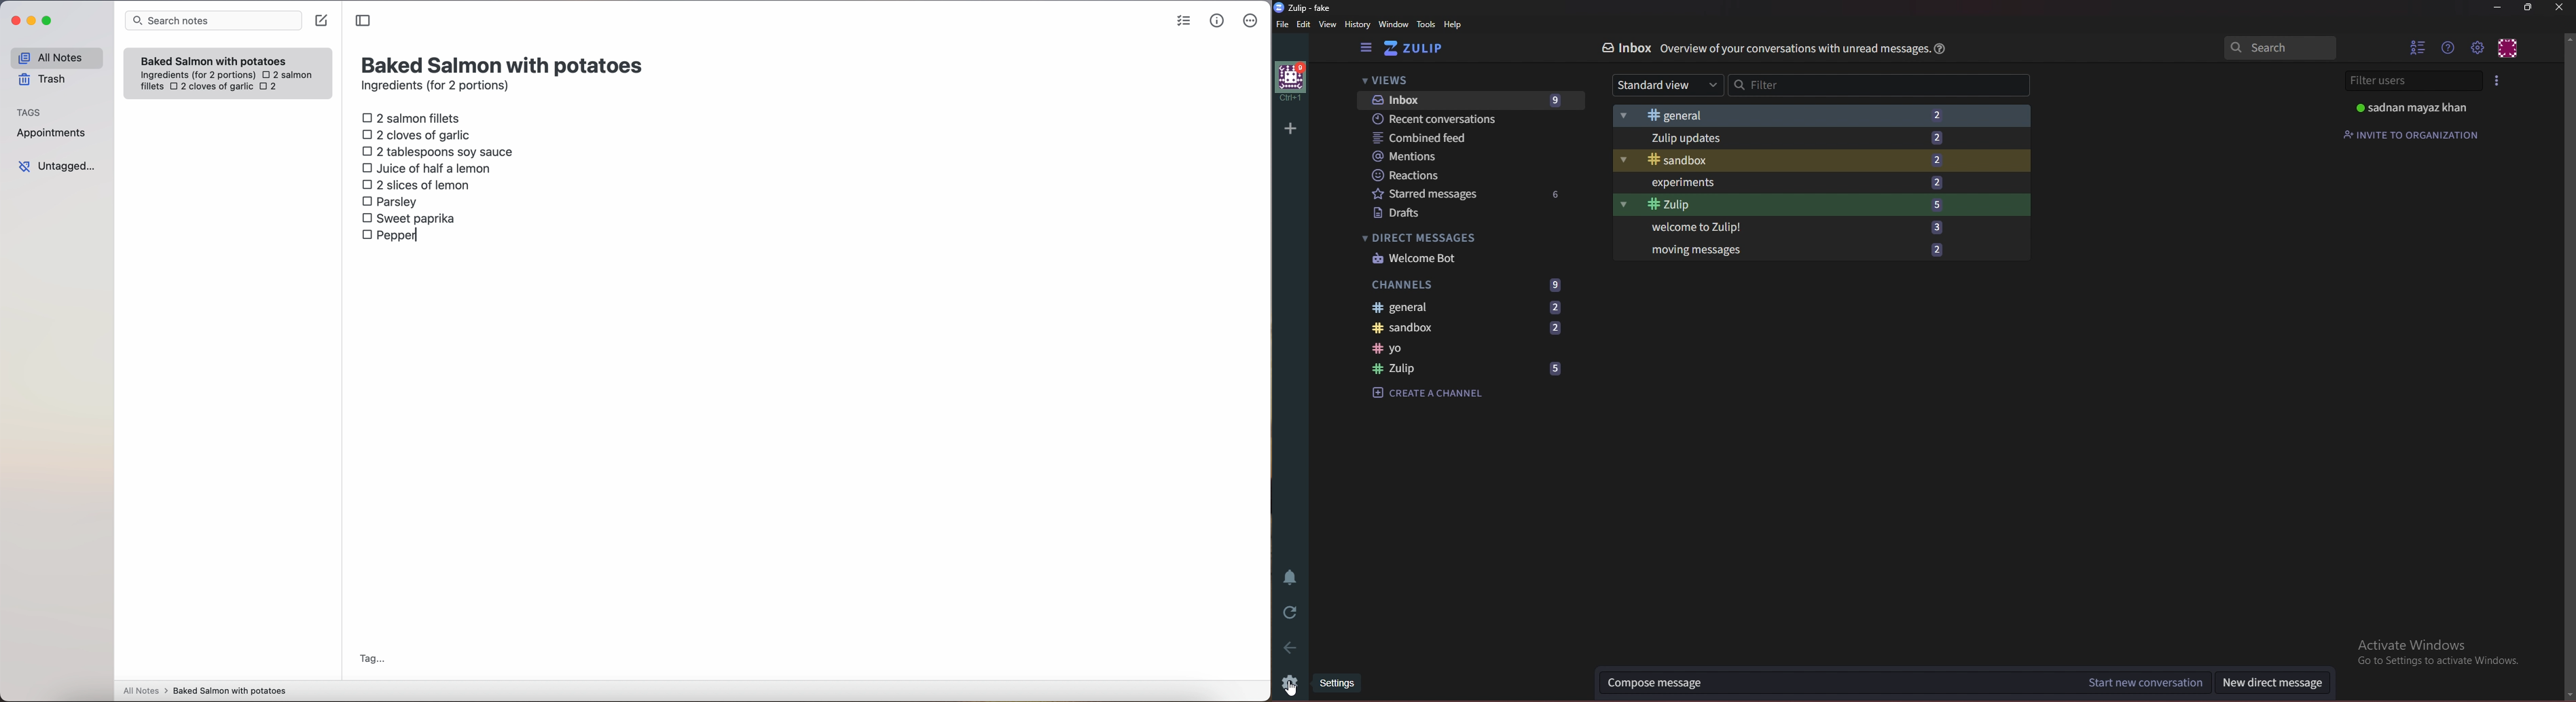  I want to click on Invite to organization, so click(2414, 134).